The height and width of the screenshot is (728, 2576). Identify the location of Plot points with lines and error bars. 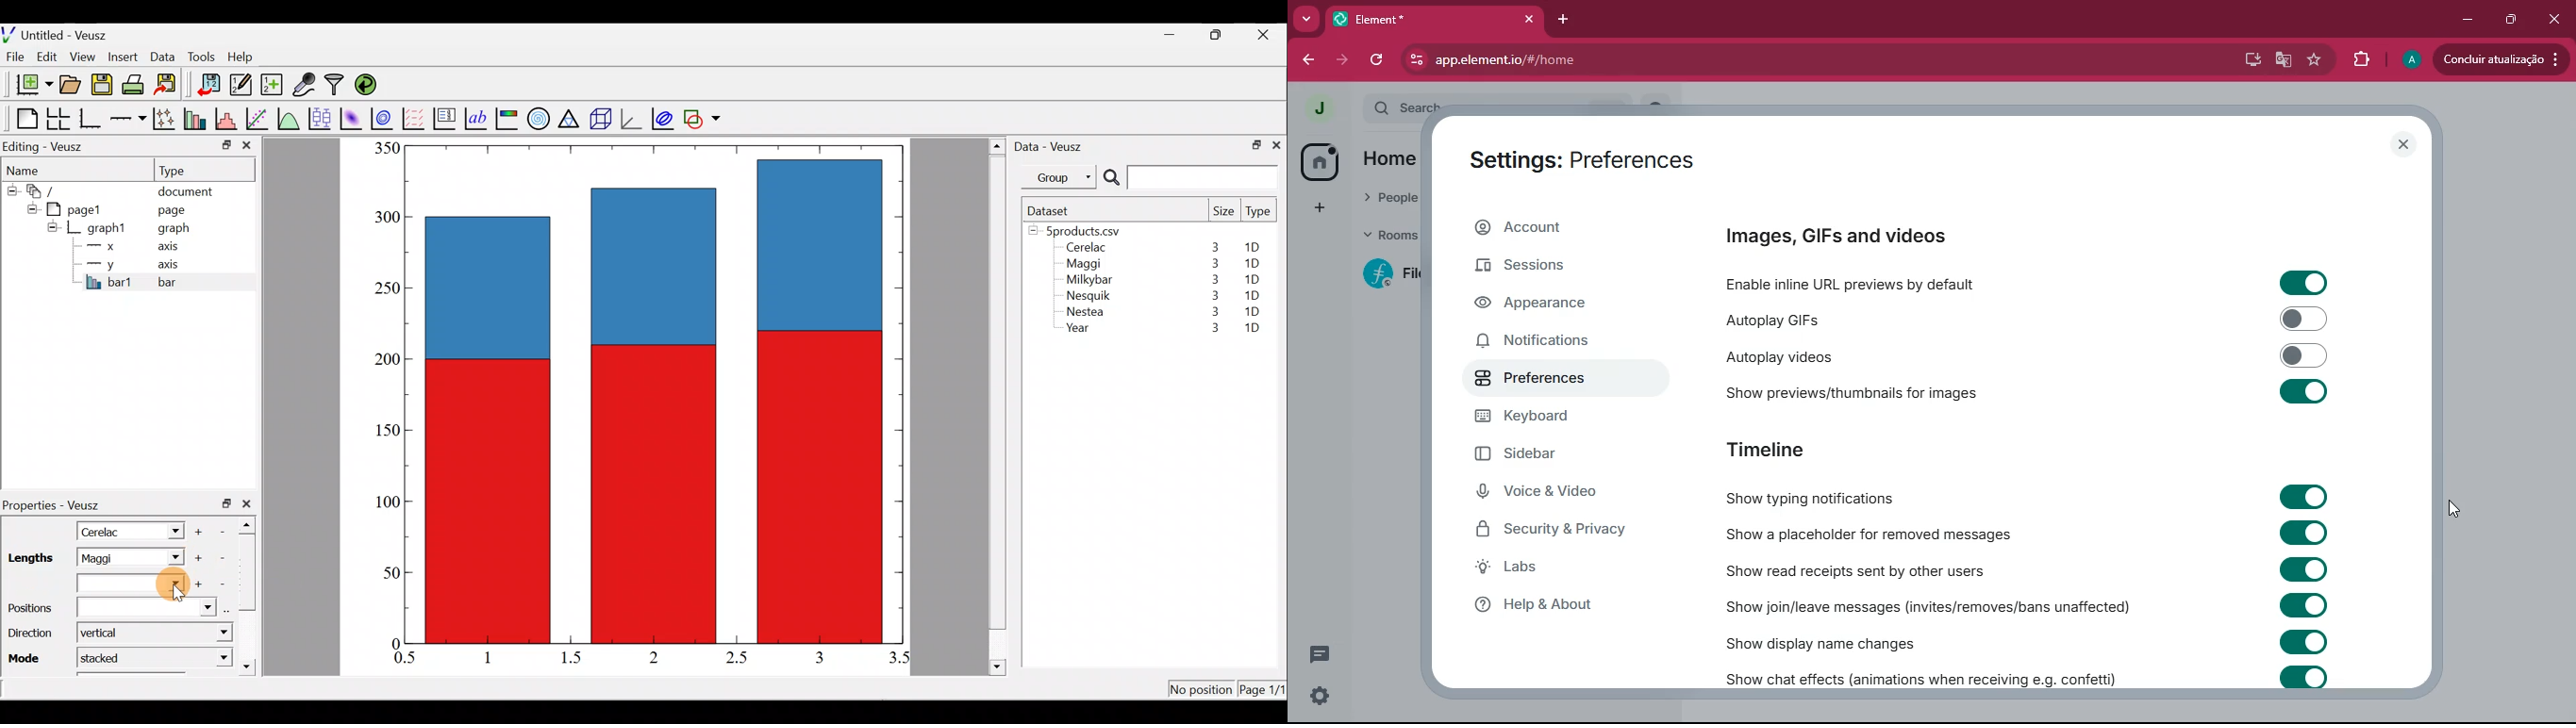
(166, 119).